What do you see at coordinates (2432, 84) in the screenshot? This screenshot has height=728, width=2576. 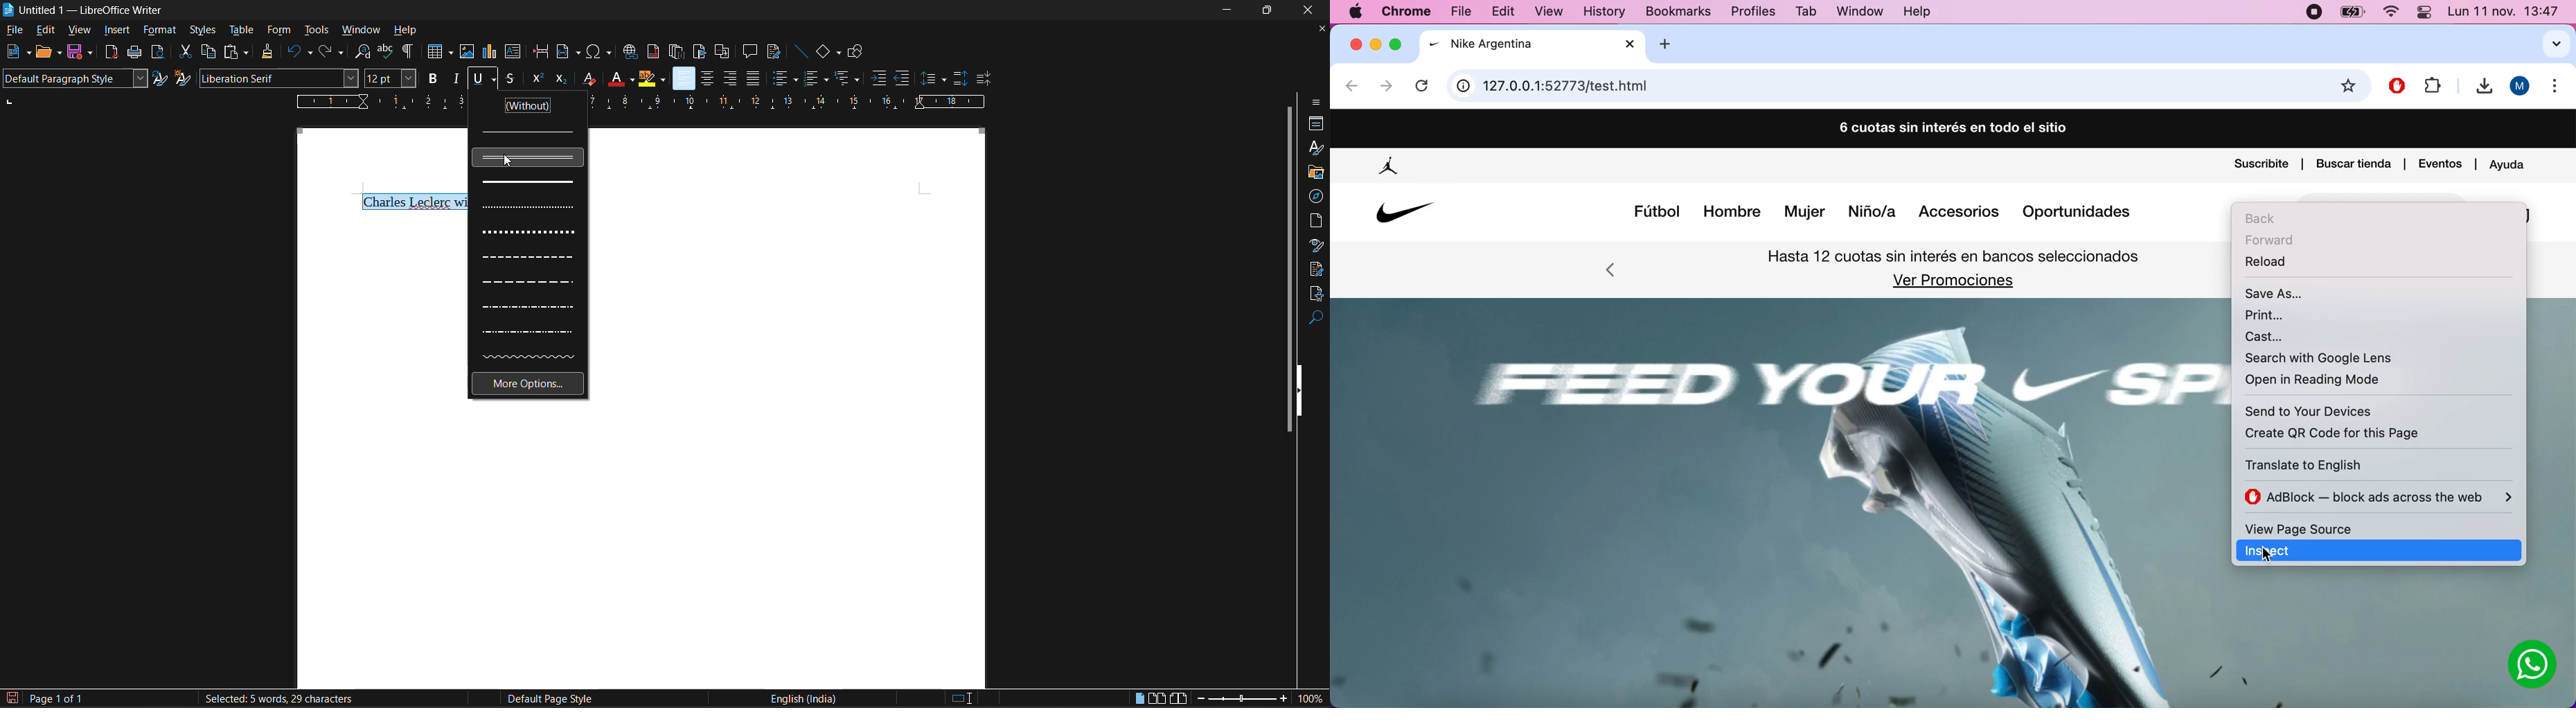 I see `file` at bounding box center [2432, 84].